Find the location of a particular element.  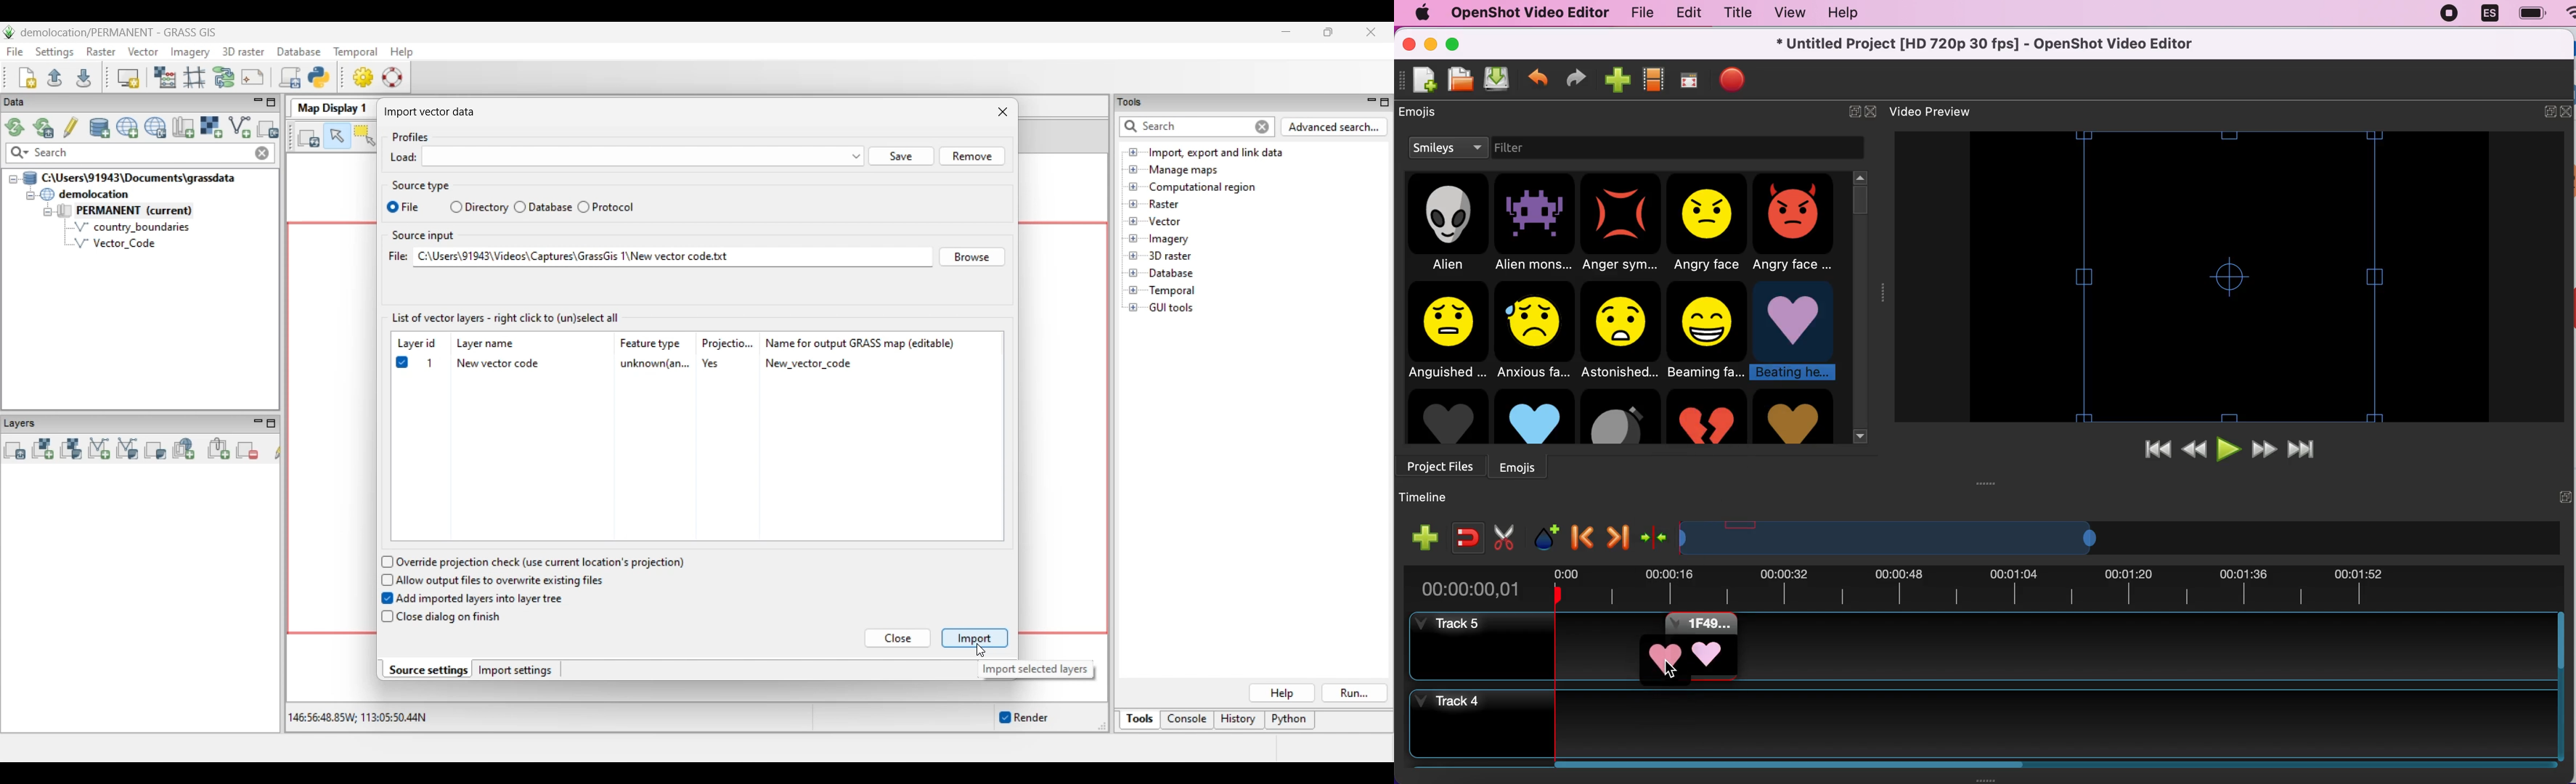

expand/hide is located at coordinates (2565, 496).